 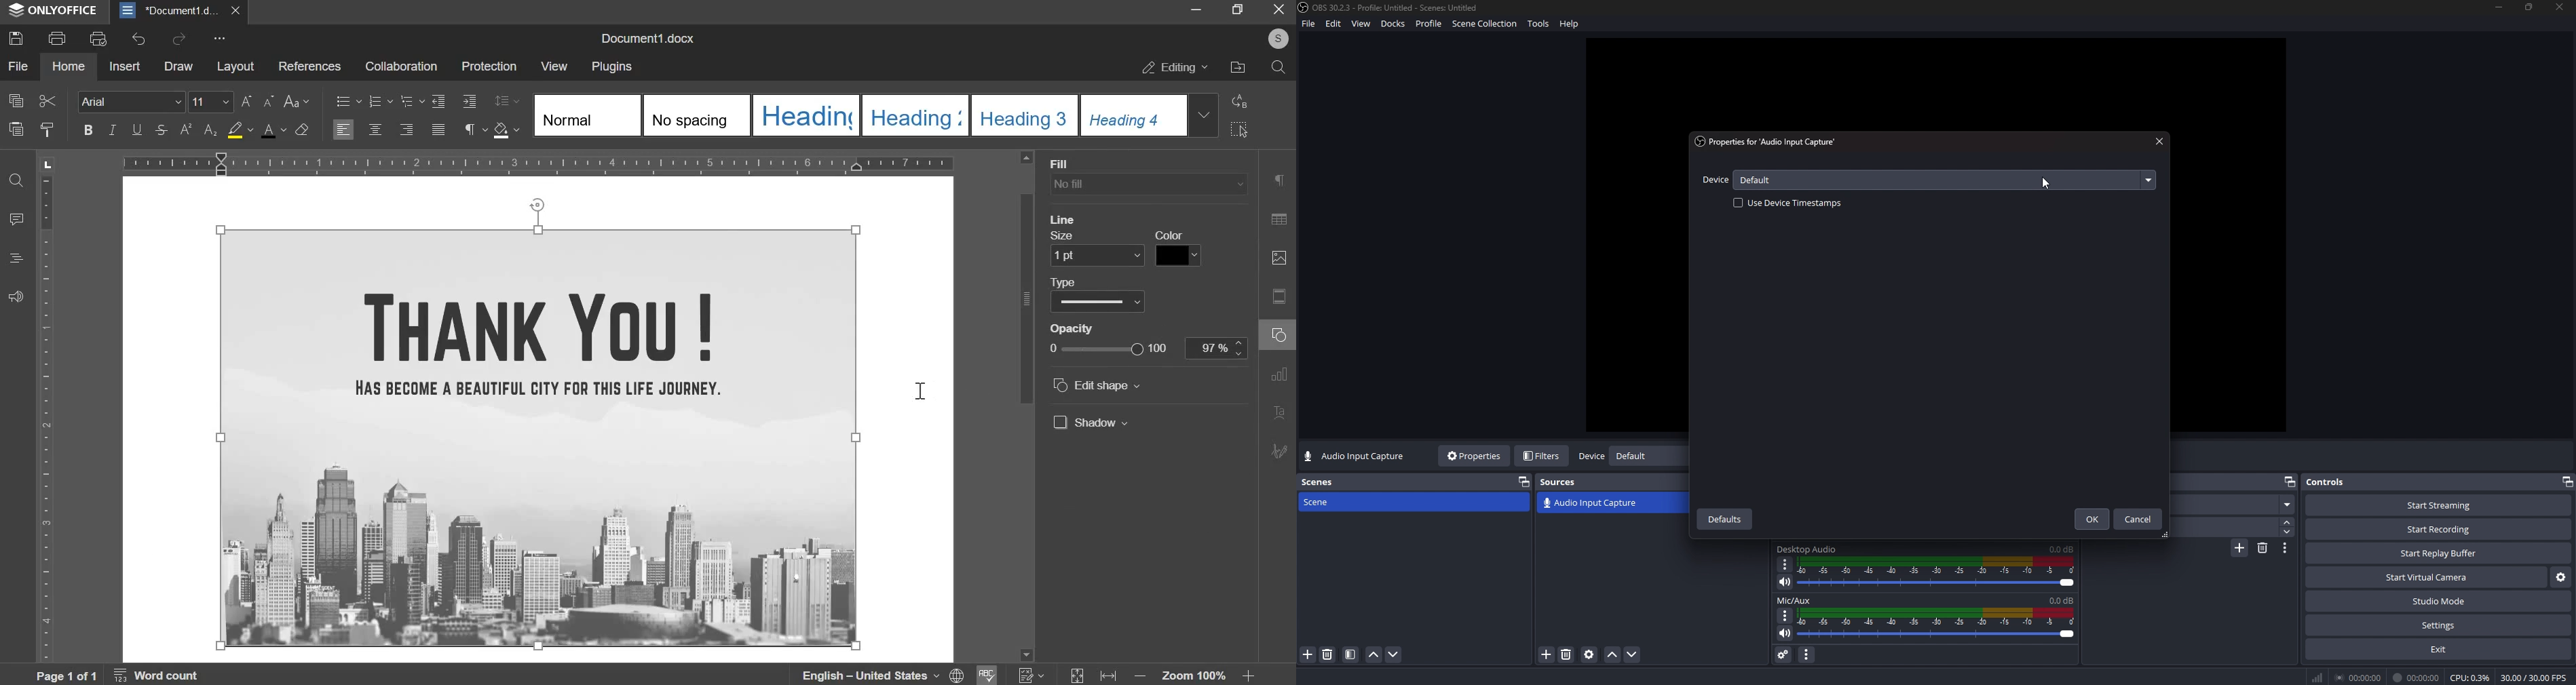 What do you see at coordinates (1280, 219) in the screenshot?
I see `table settings` at bounding box center [1280, 219].